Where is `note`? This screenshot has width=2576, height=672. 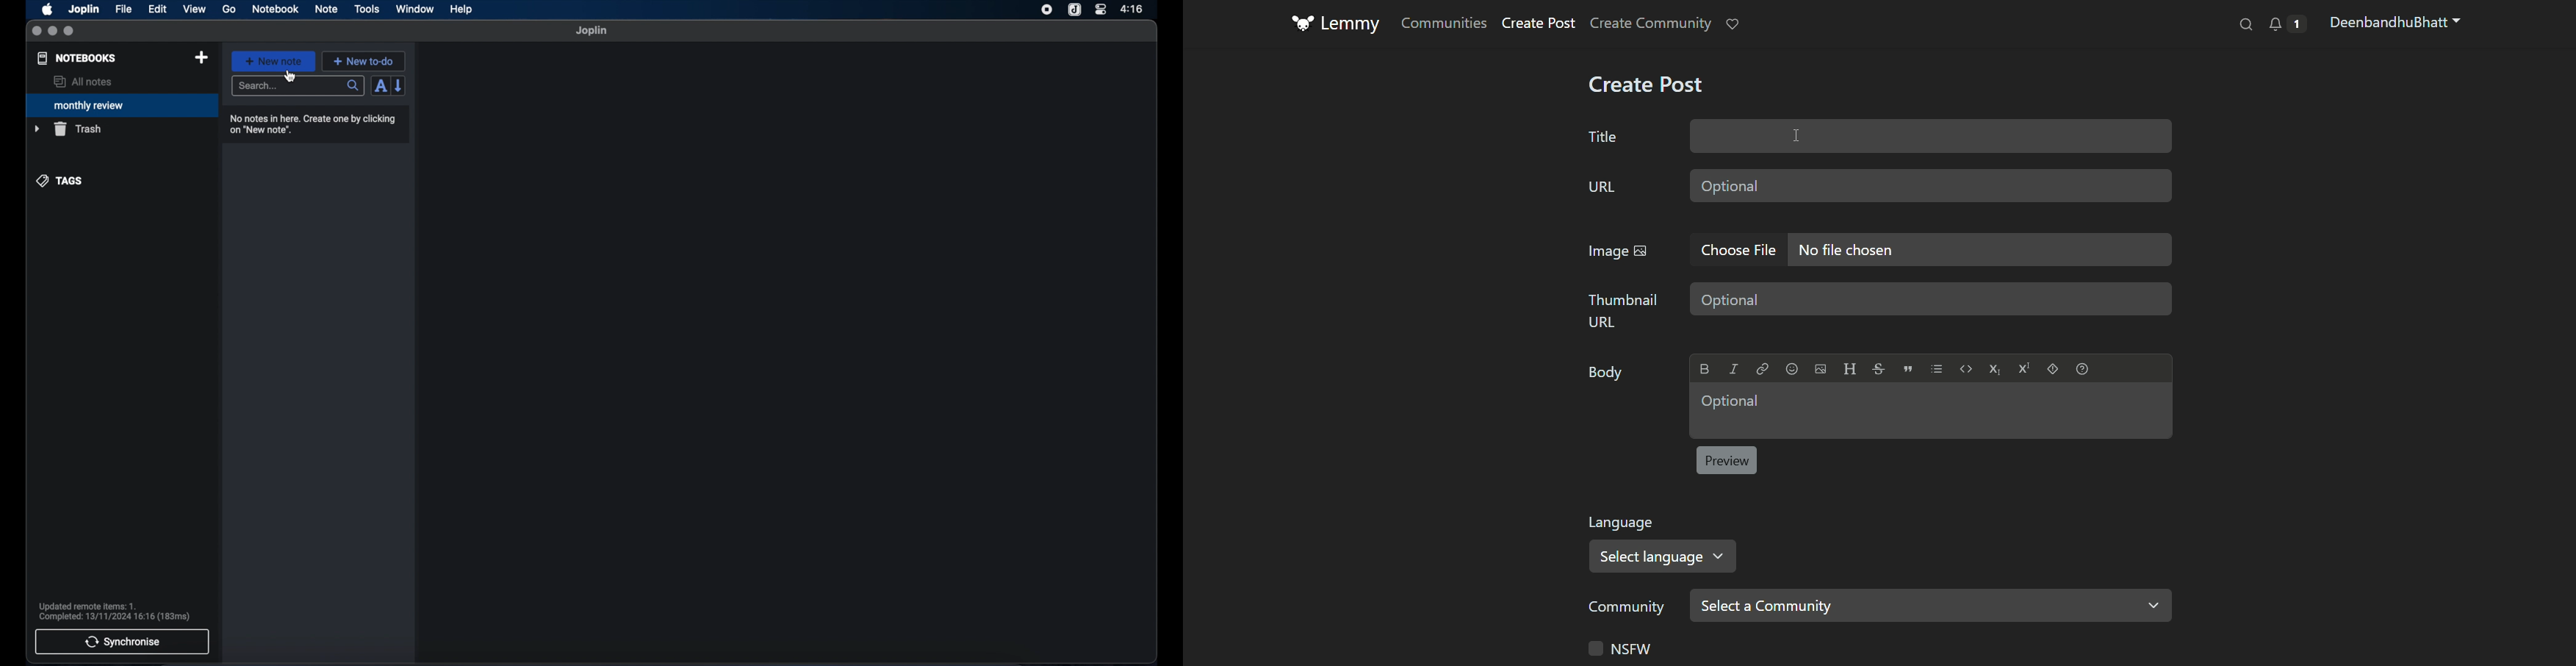
note is located at coordinates (327, 9).